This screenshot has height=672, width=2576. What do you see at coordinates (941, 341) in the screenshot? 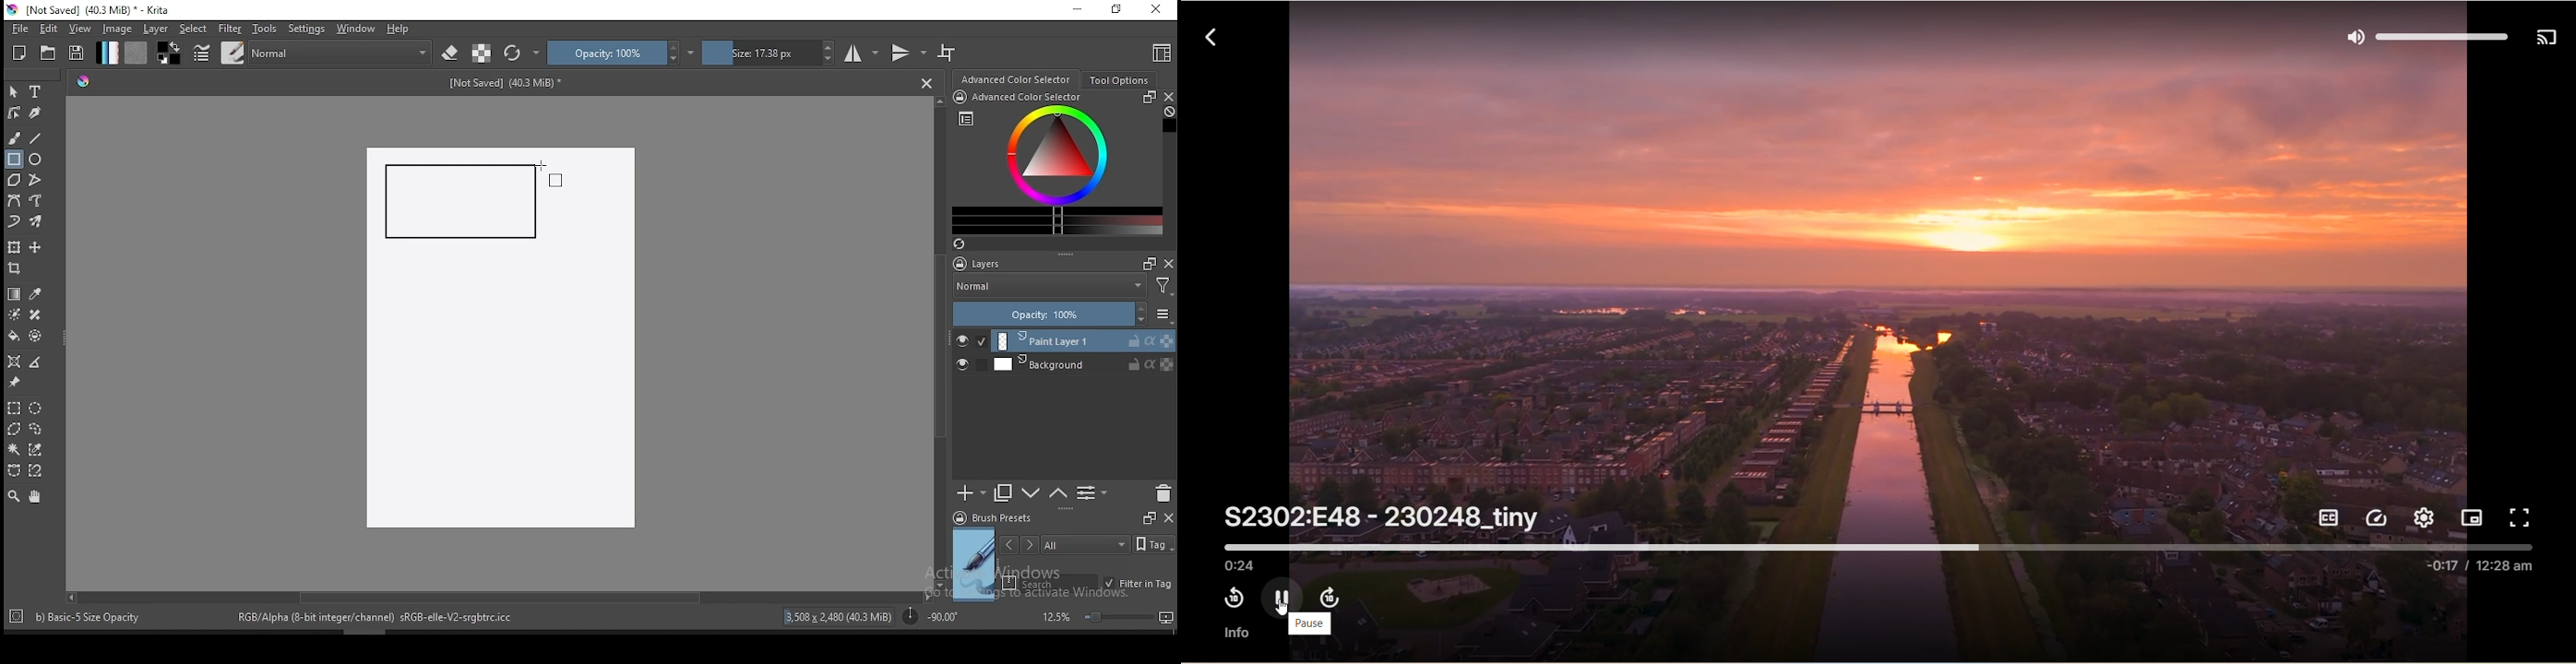
I see `scroll bar` at bounding box center [941, 341].